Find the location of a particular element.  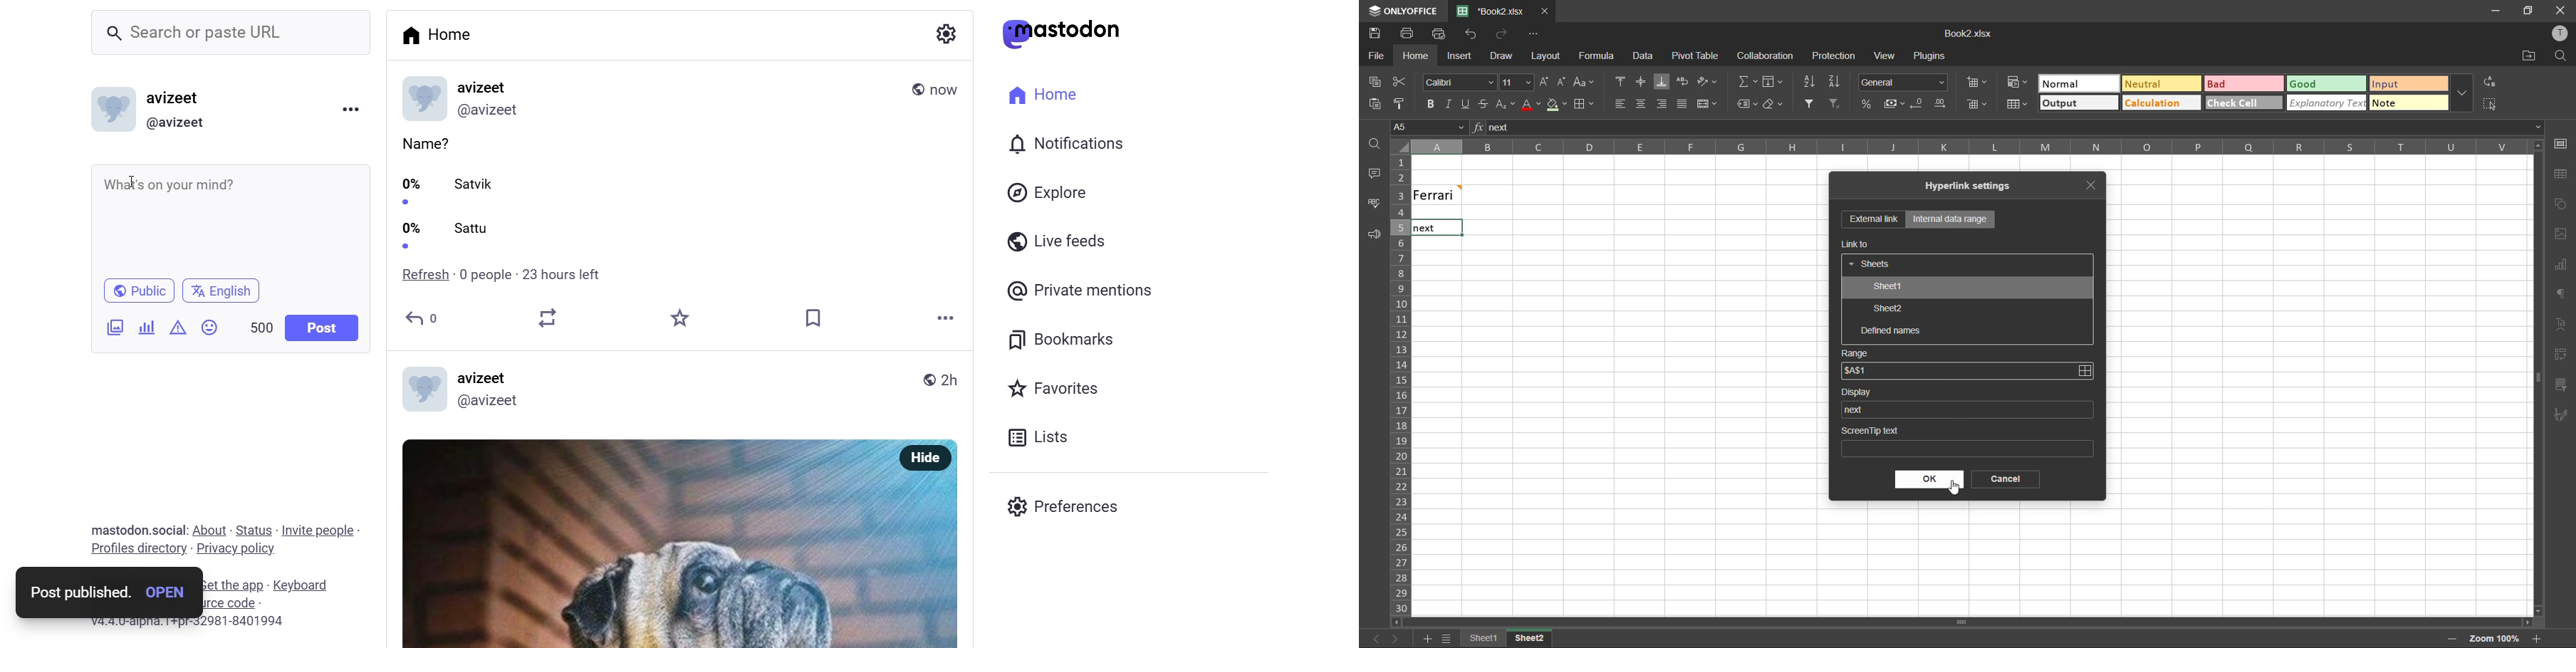

profiles is located at coordinates (137, 548).